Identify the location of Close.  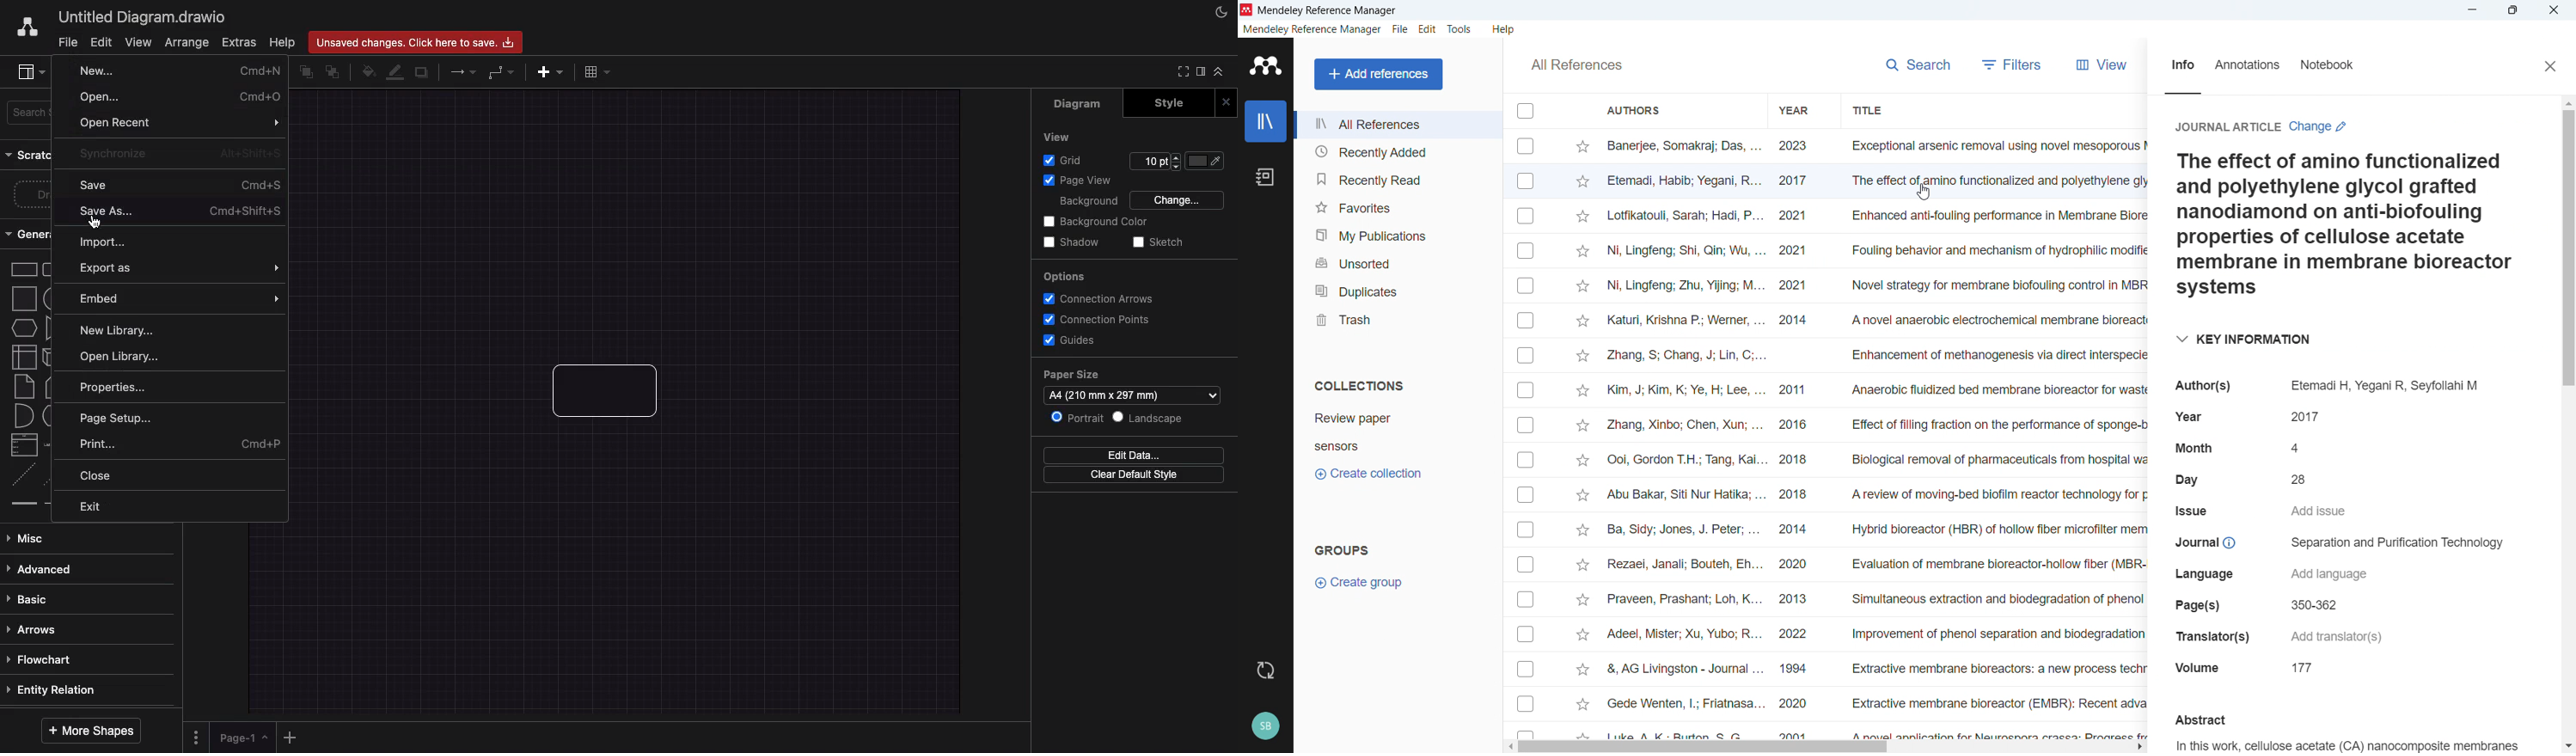
(1227, 103).